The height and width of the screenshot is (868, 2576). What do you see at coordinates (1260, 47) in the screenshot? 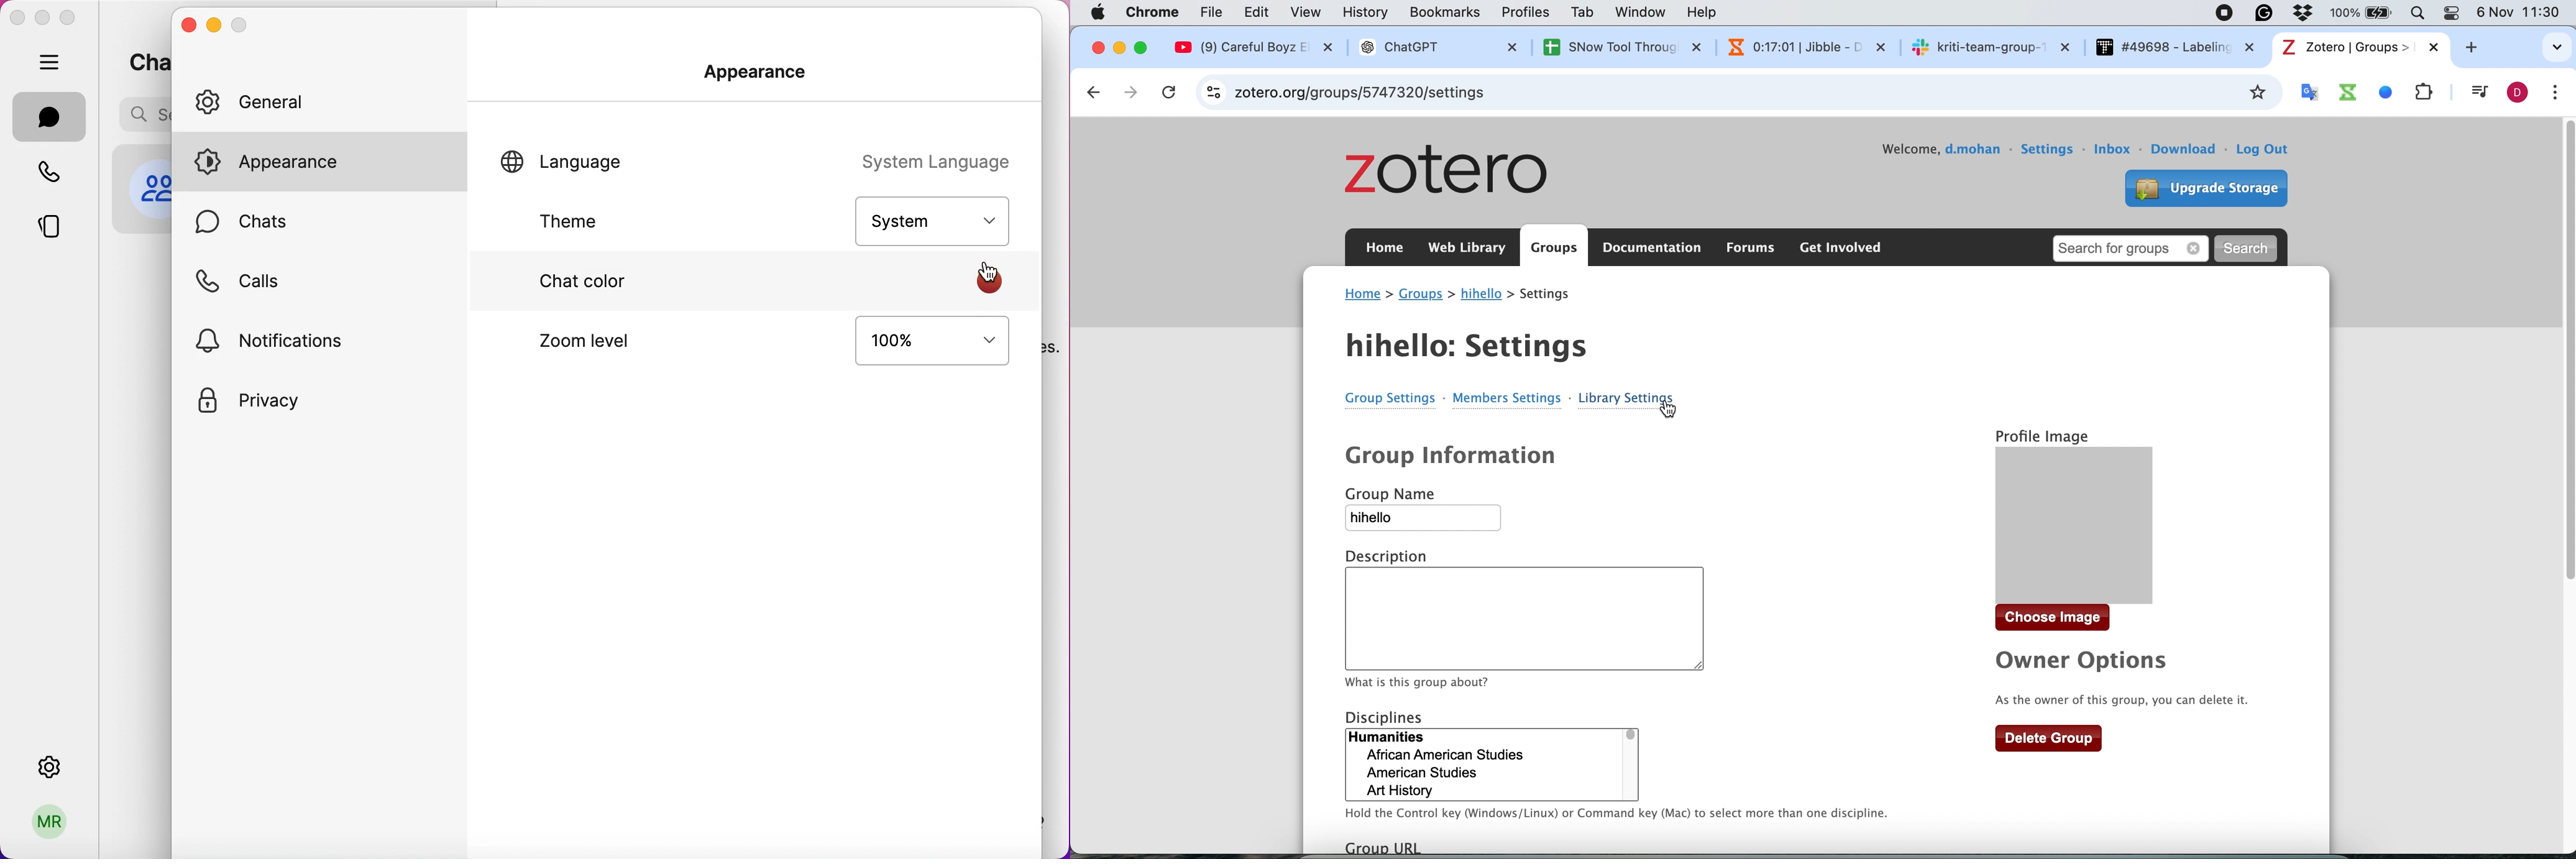
I see `@ (9) Careful Boyz EX` at bounding box center [1260, 47].